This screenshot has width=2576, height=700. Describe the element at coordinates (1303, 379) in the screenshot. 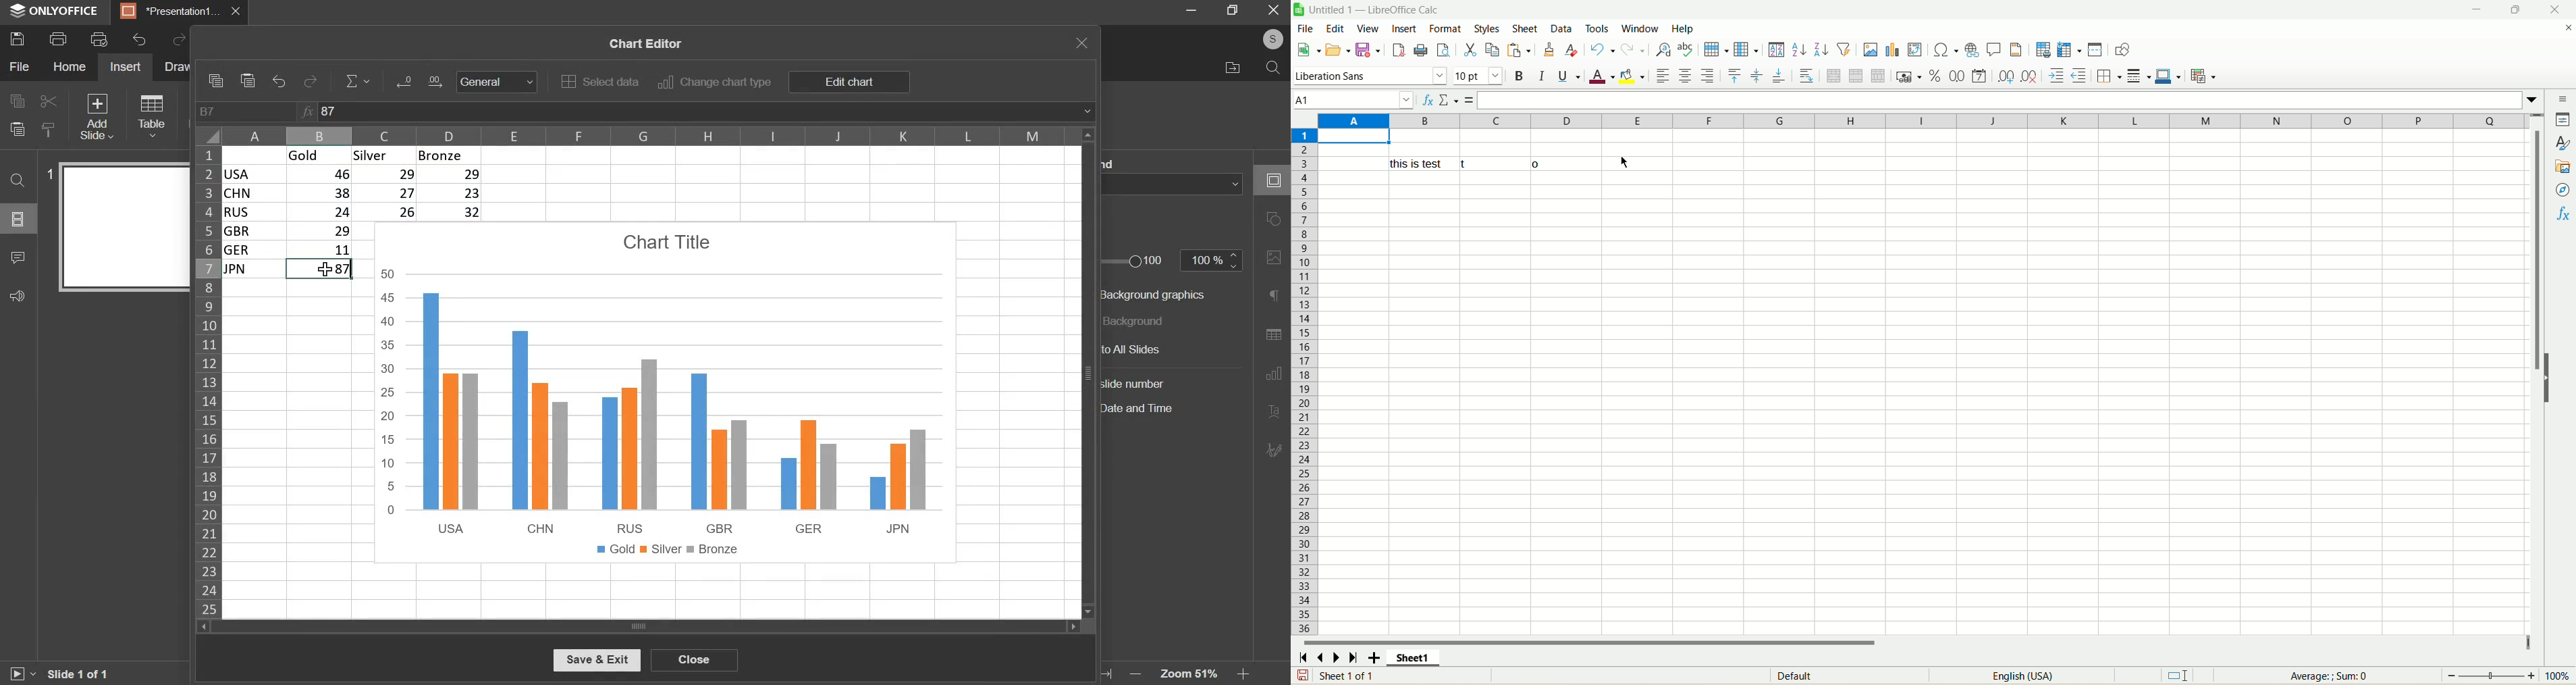

I see `row` at that location.